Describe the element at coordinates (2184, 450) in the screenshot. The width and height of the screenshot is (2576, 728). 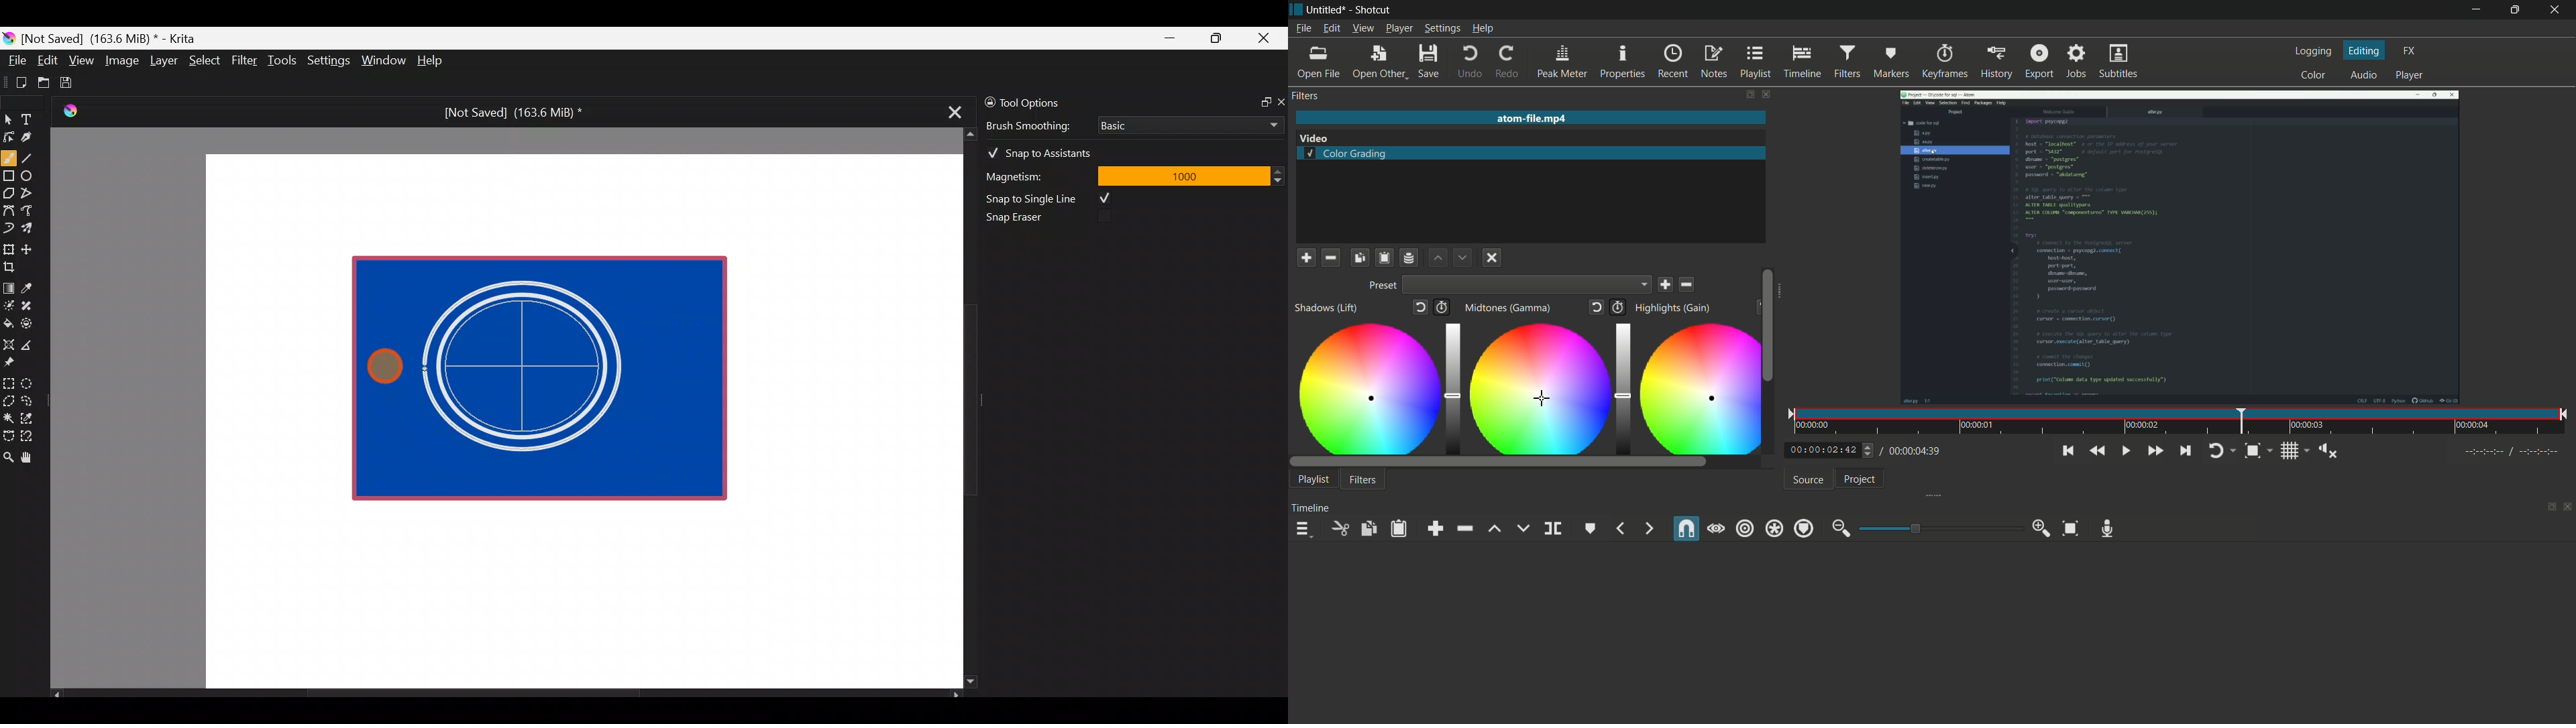
I see `skip to the next point` at that location.